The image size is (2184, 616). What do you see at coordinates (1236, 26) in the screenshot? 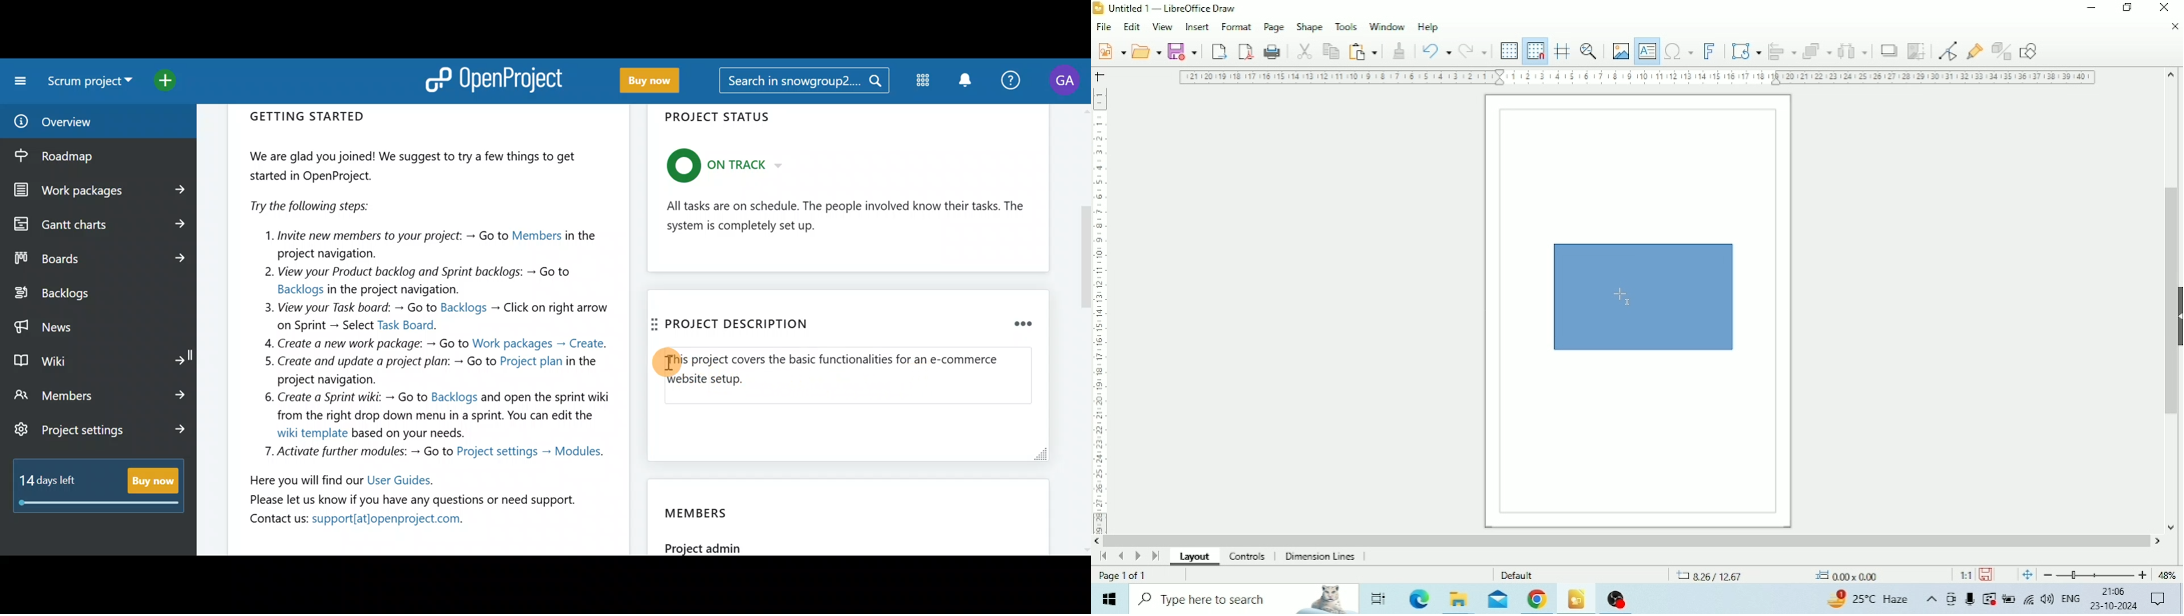
I see `Format` at bounding box center [1236, 26].